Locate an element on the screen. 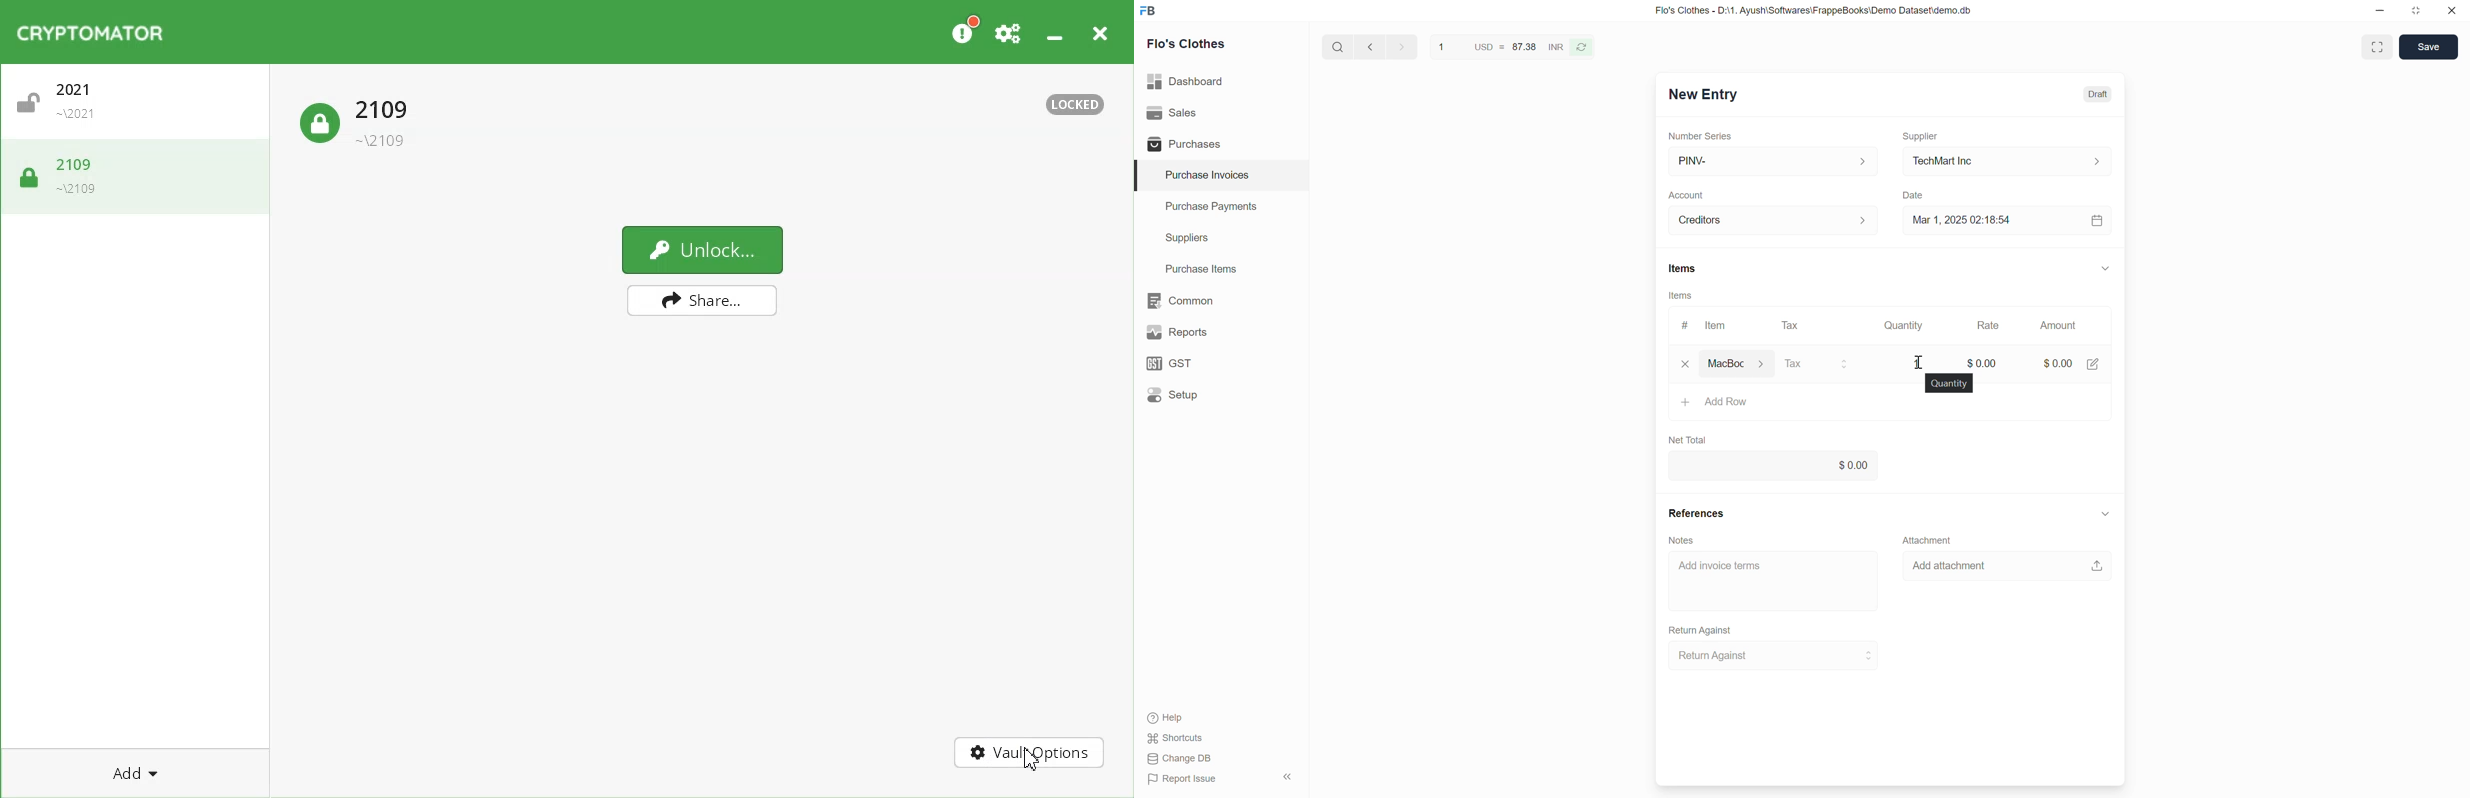  Purchase Payments is located at coordinates (1222, 207).